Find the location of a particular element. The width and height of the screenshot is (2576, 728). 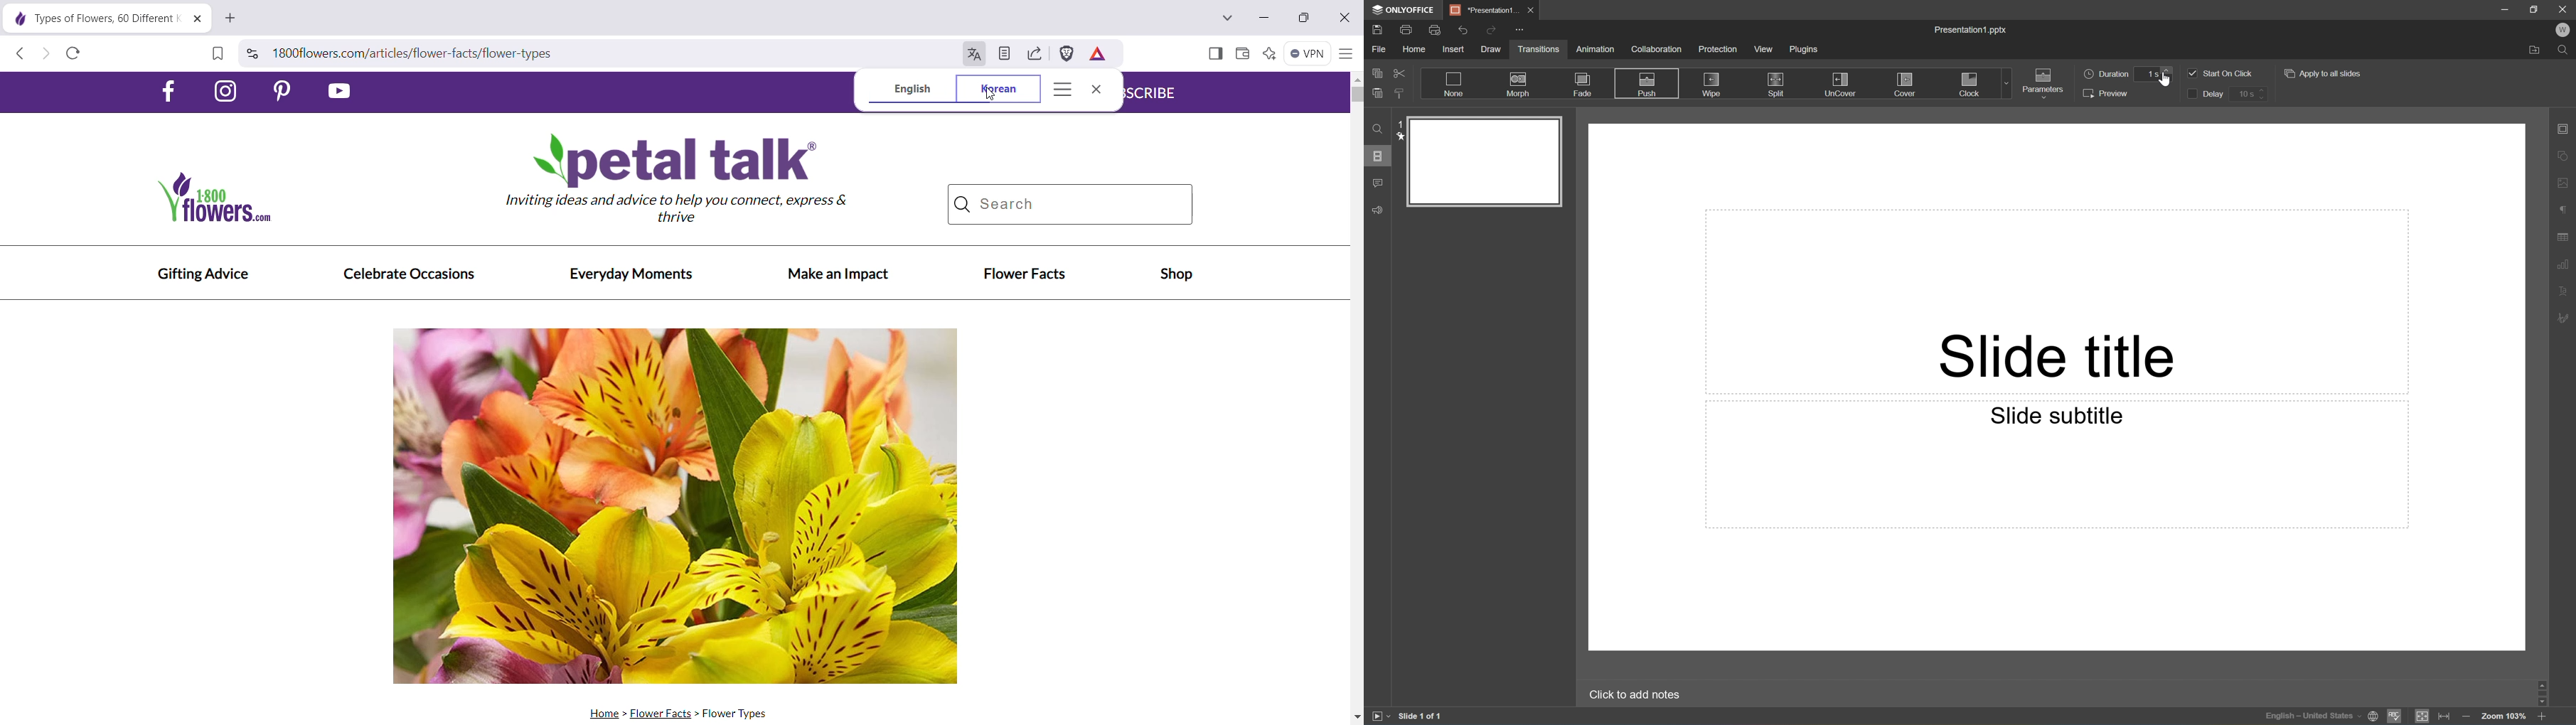

Plugins is located at coordinates (1807, 49).